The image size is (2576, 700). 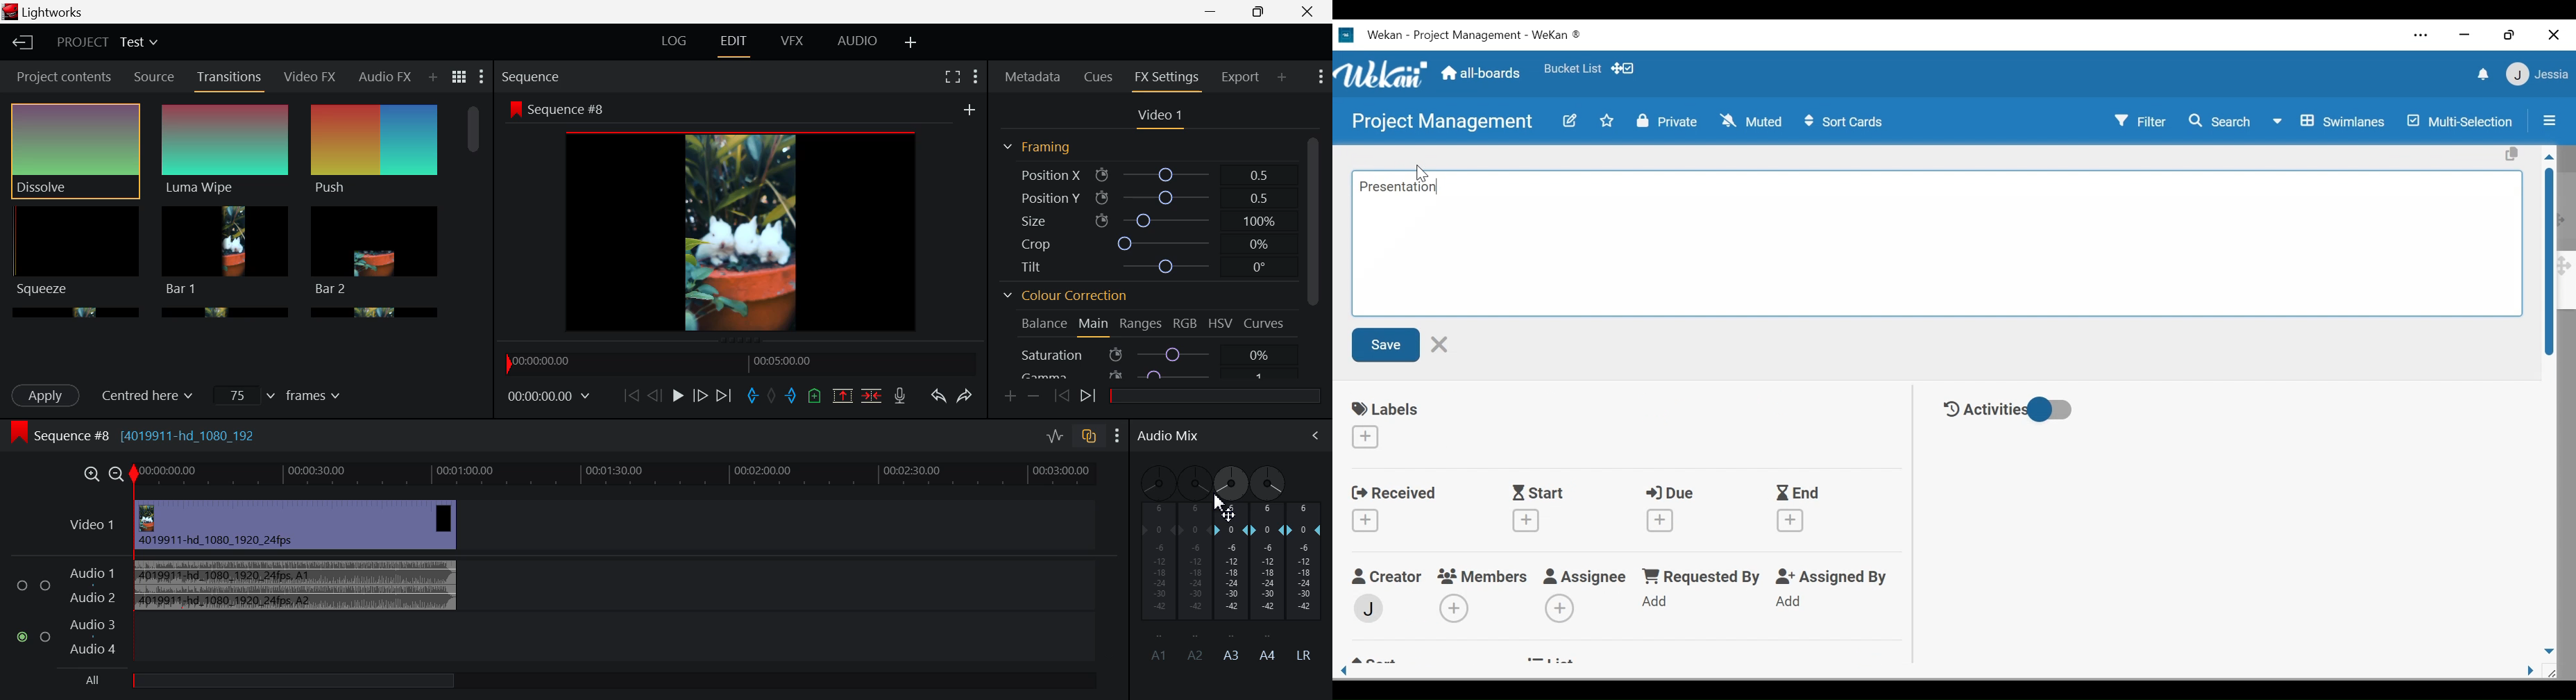 What do you see at coordinates (791, 396) in the screenshot?
I see `Mark Out` at bounding box center [791, 396].